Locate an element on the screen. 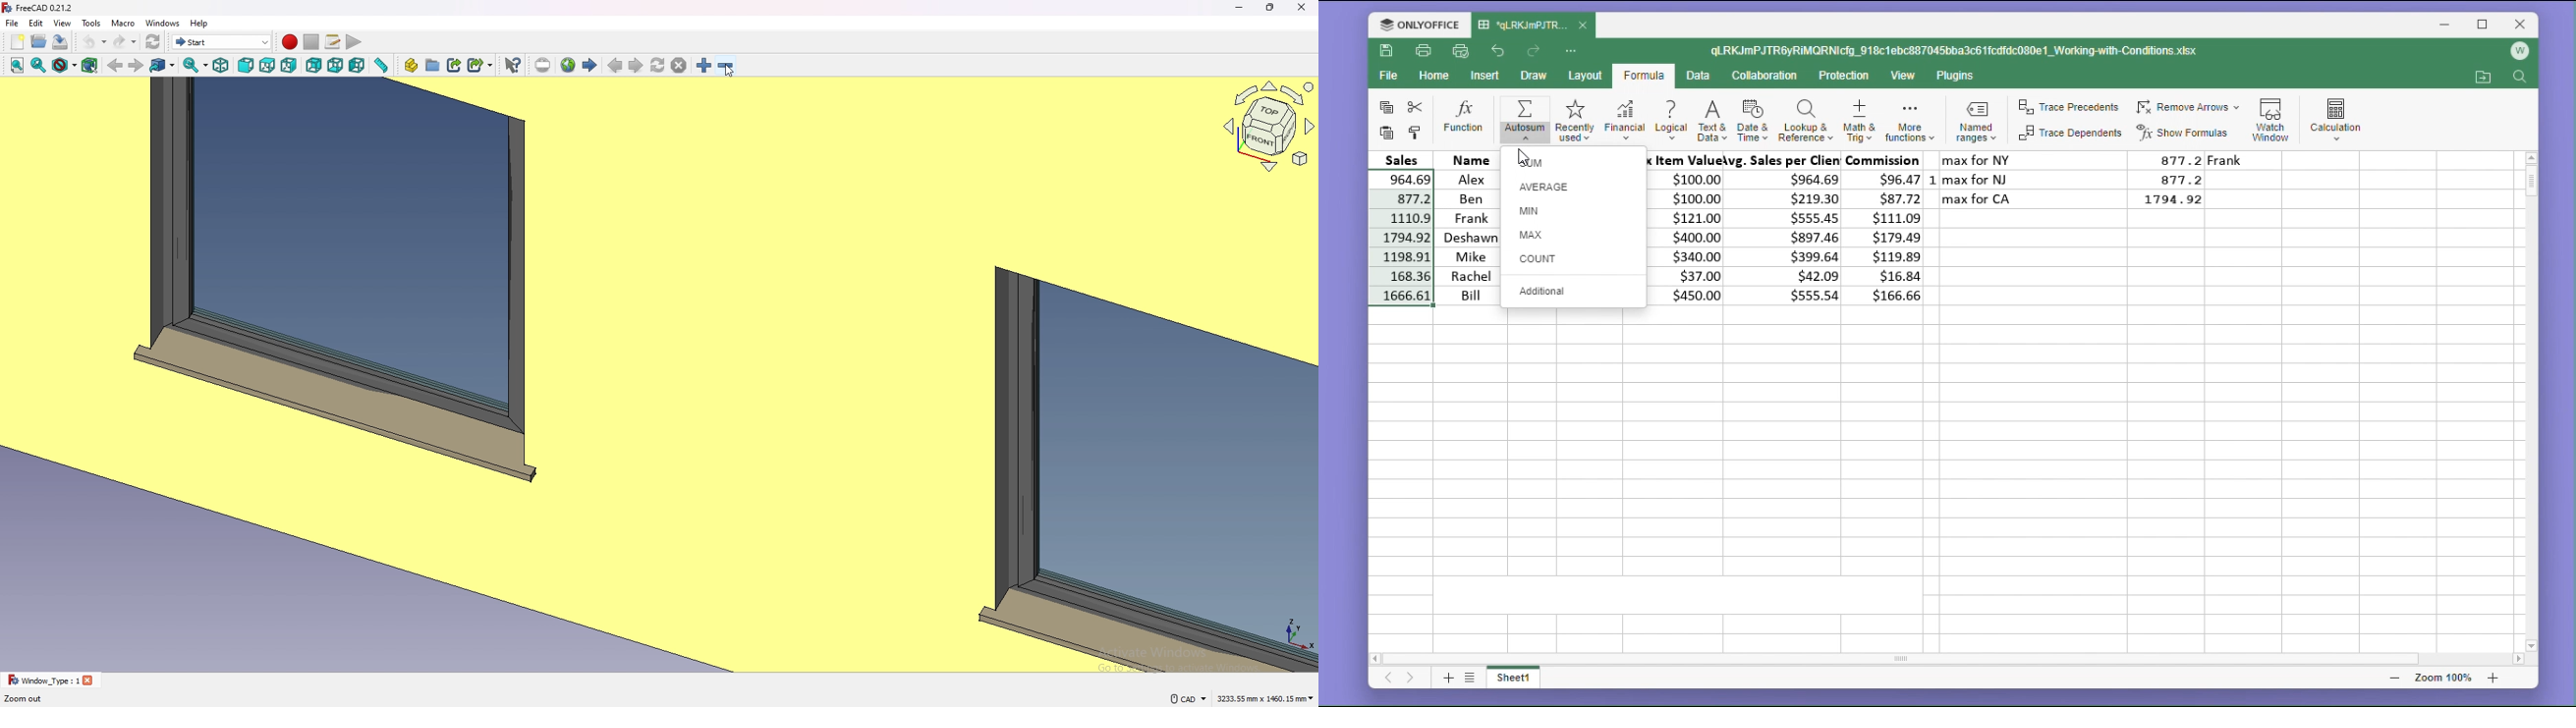 The height and width of the screenshot is (728, 2576). description is located at coordinates (24, 699).